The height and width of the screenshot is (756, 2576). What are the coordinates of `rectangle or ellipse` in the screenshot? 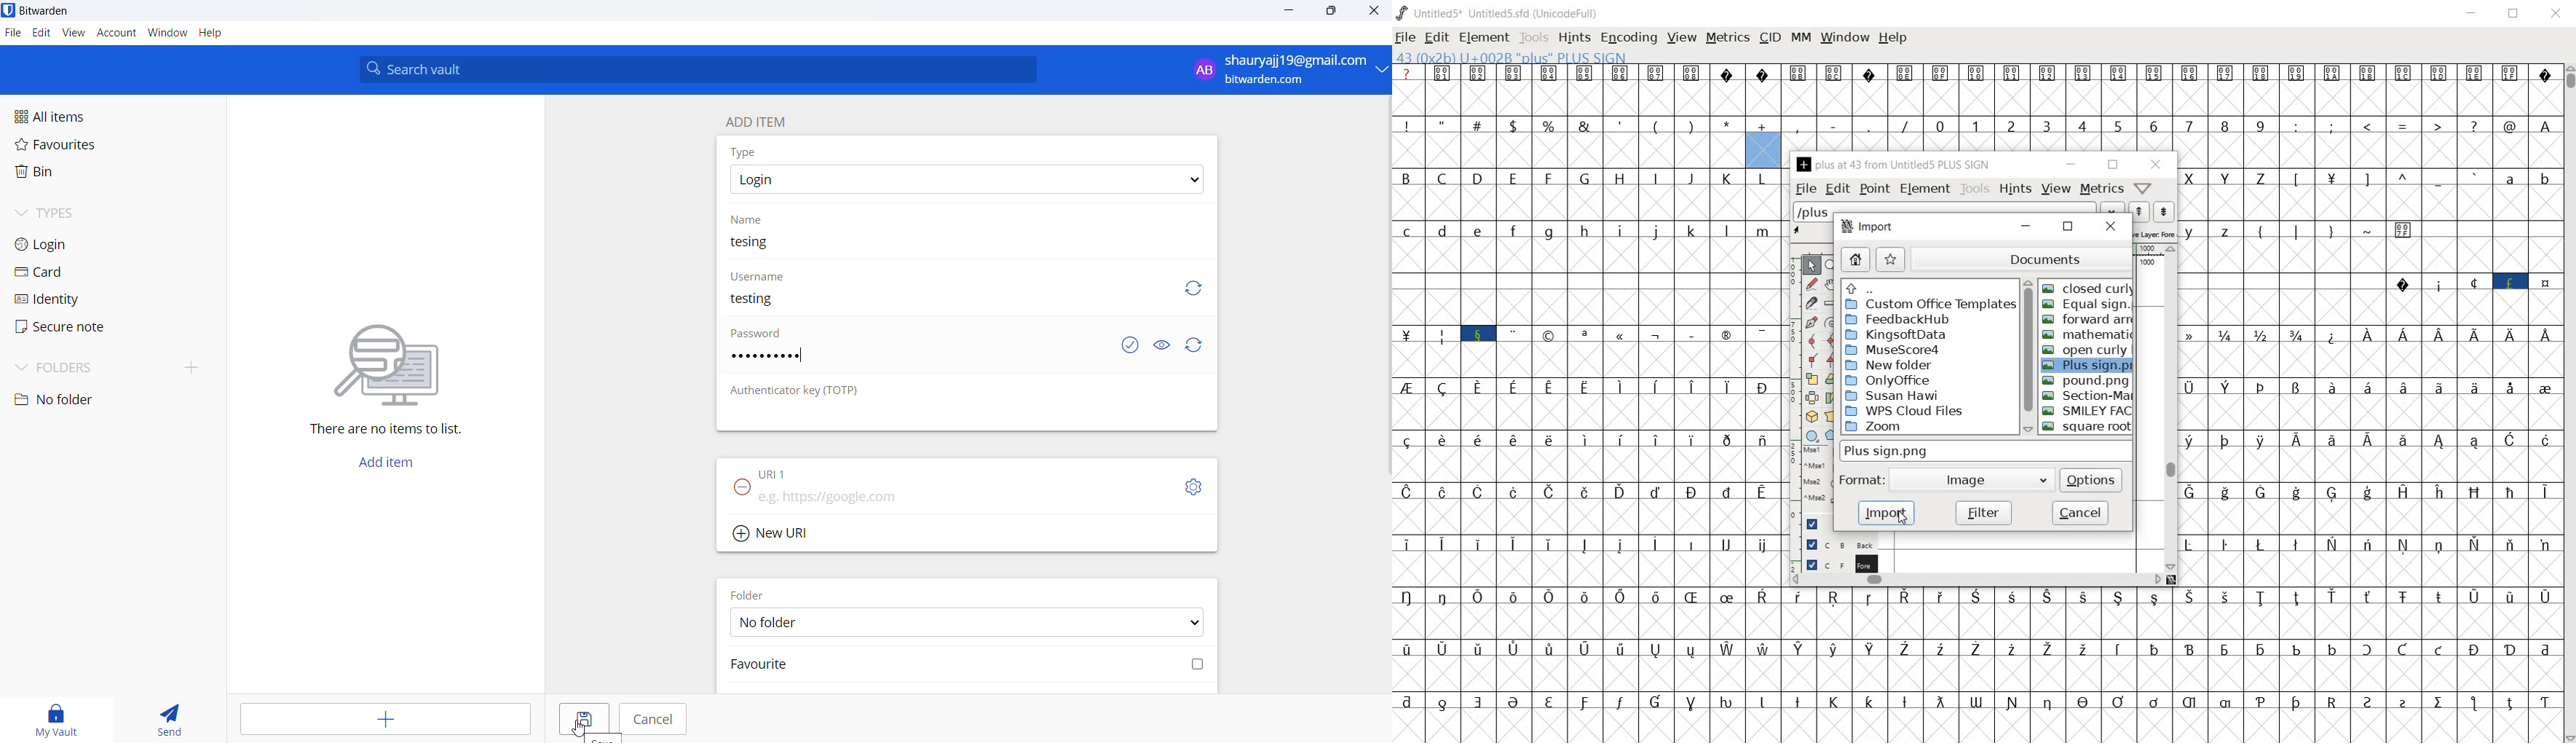 It's located at (1812, 435).